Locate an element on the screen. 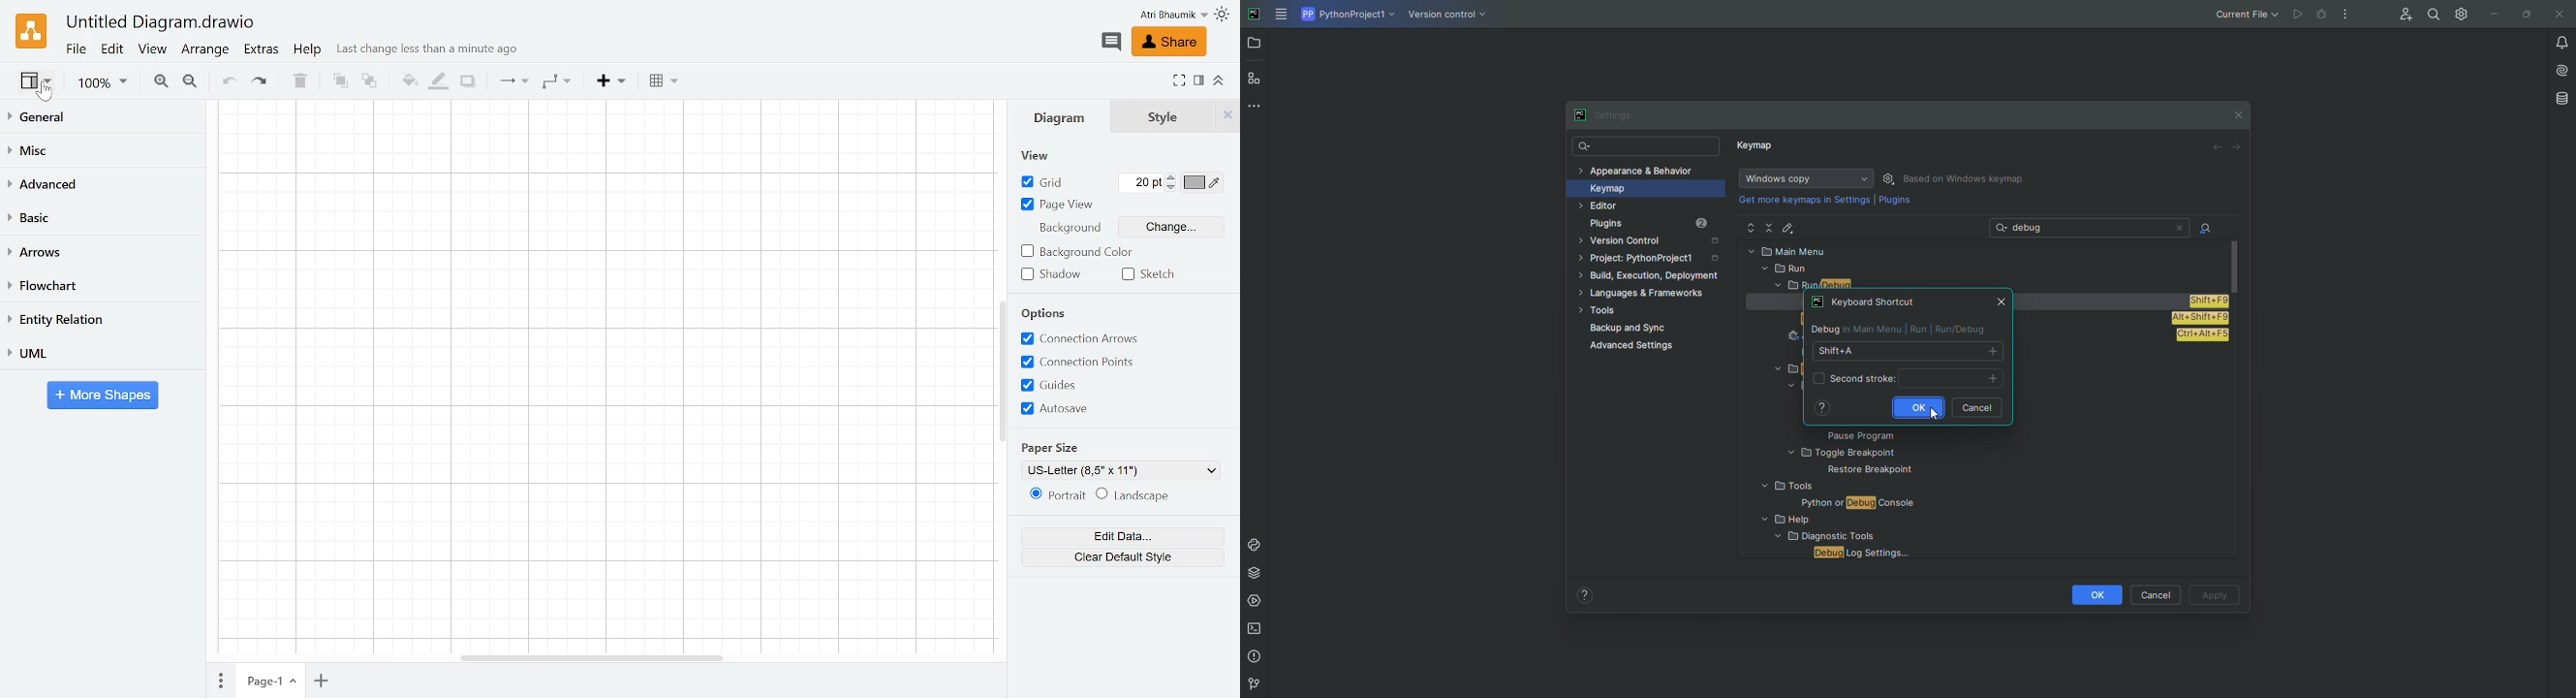 The height and width of the screenshot is (700, 2576). cancel is located at coordinates (1978, 408).